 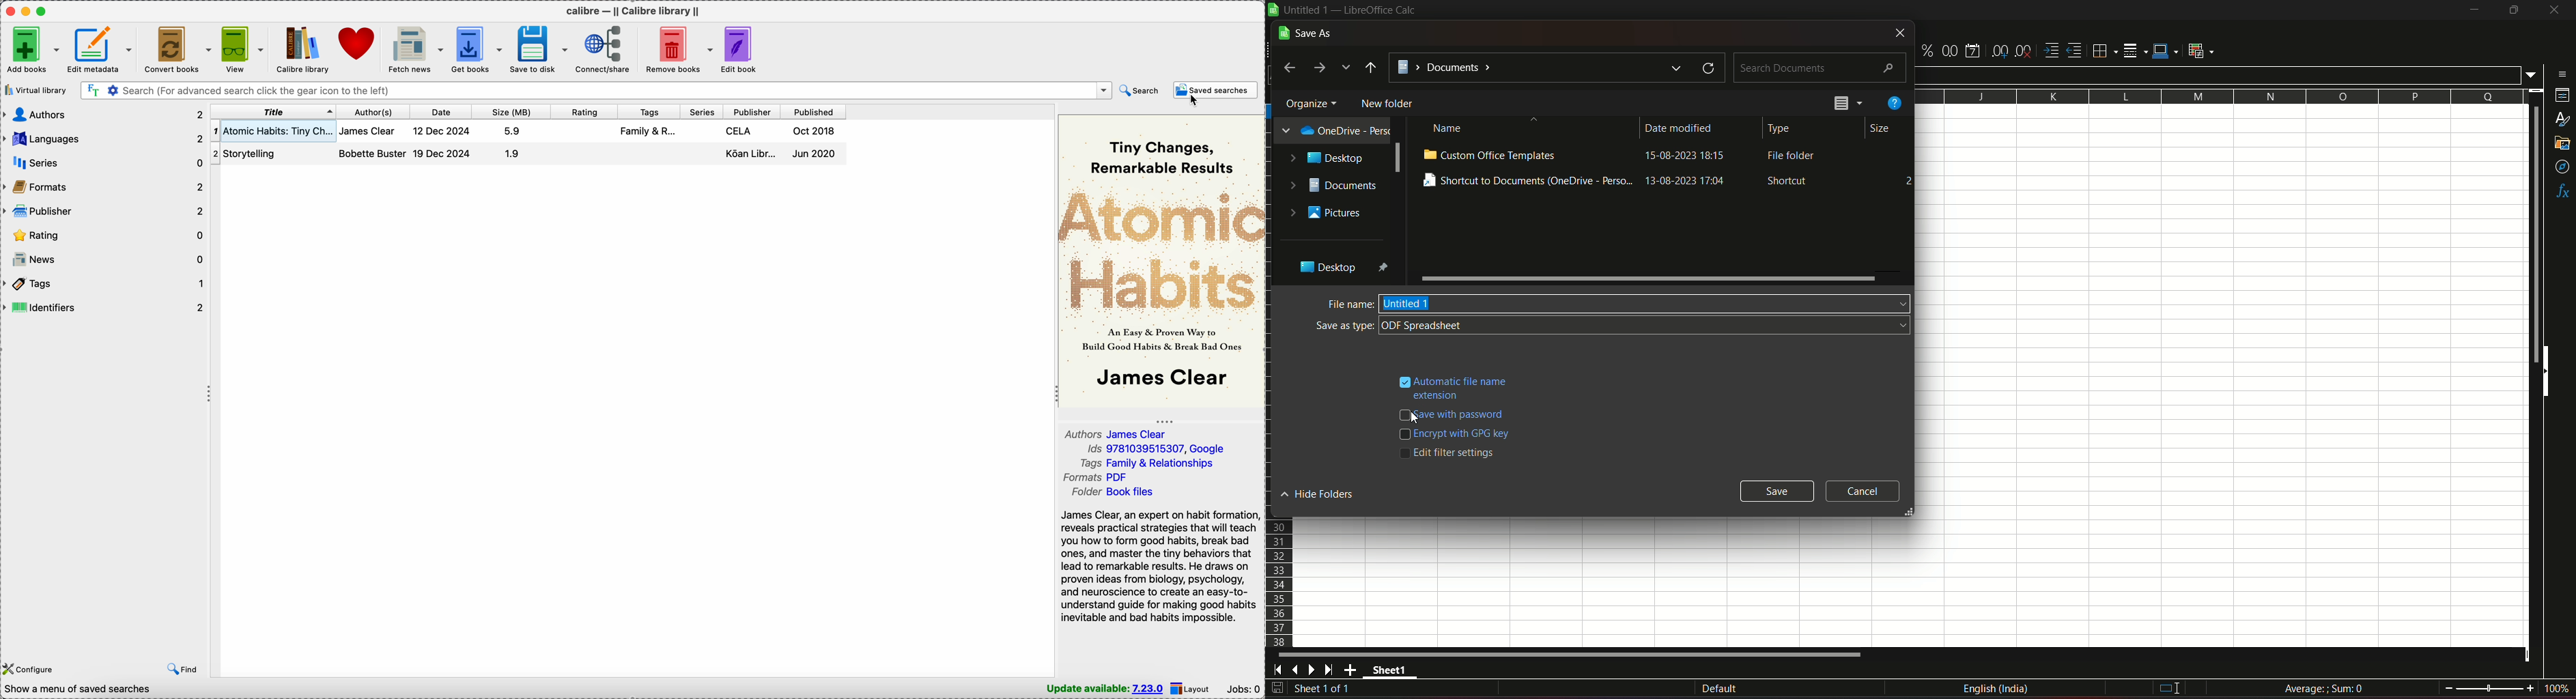 What do you see at coordinates (27, 12) in the screenshot?
I see `minimize Calibre` at bounding box center [27, 12].